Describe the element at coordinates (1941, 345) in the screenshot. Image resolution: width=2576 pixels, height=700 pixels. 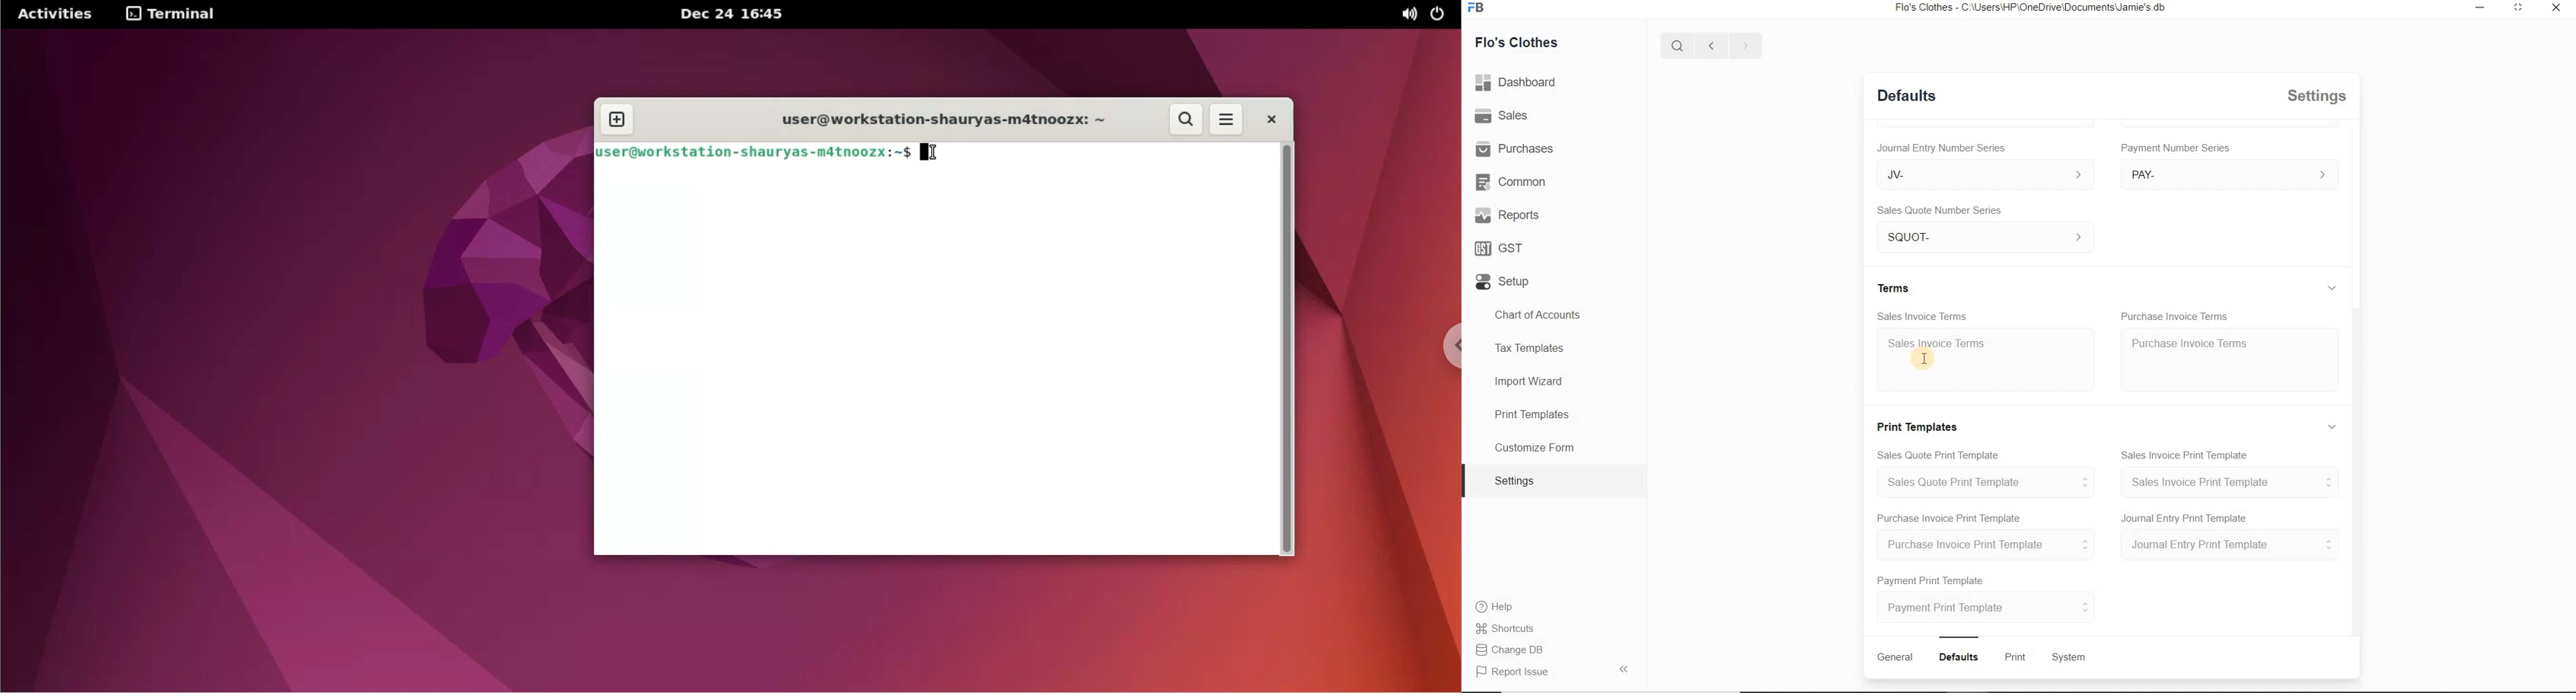
I see `Sales invoice Terms` at that location.